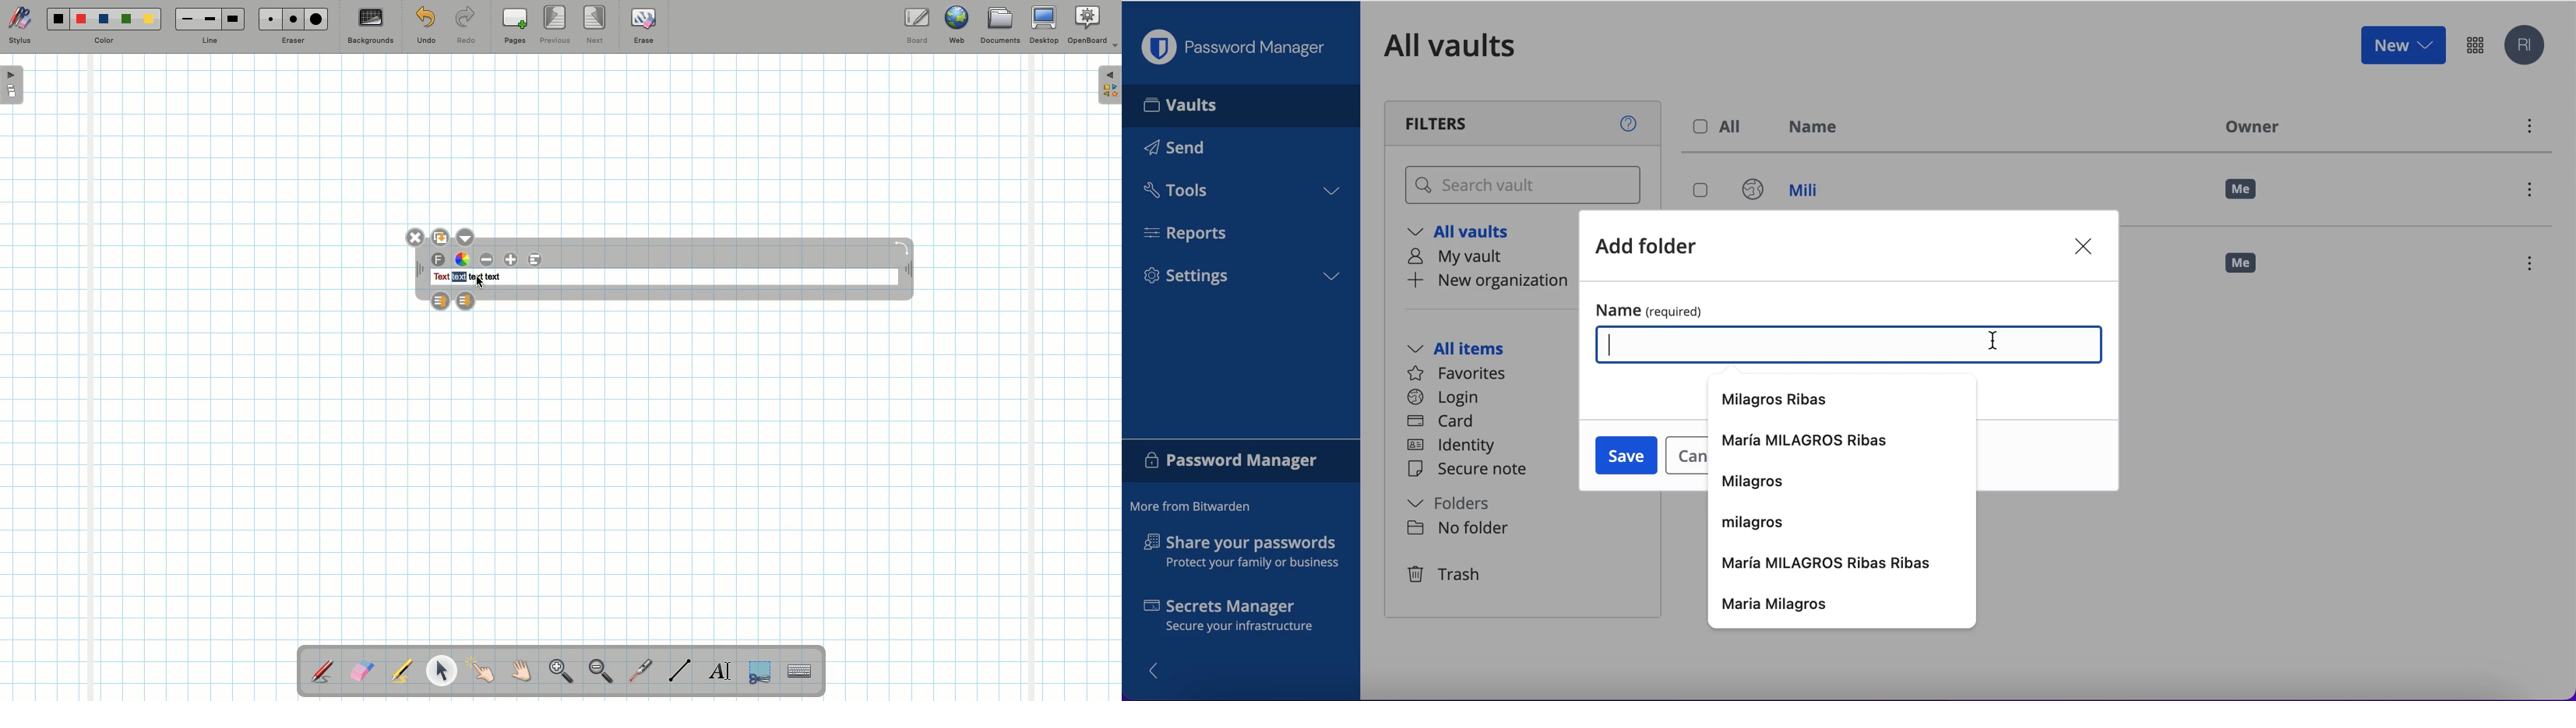  What do you see at coordinates (2086, 248) in the screenshot?
I see `close` at bounding box center [2086, 248].